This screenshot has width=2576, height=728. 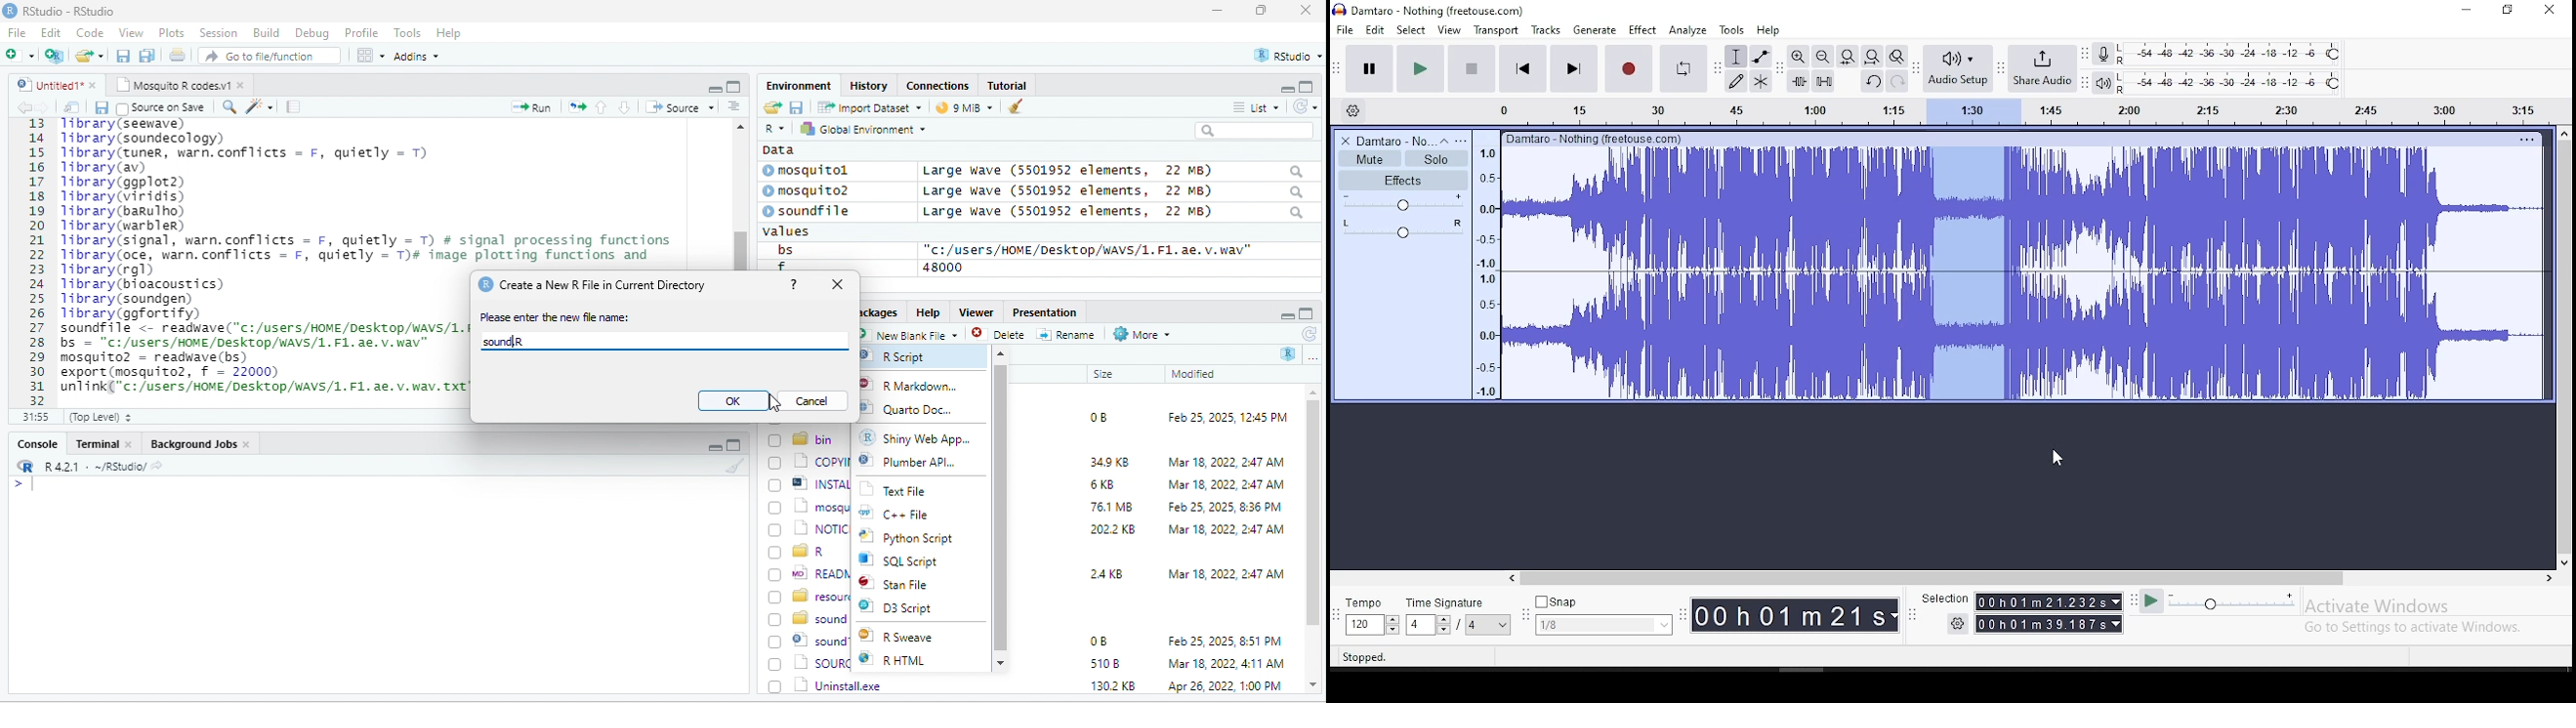 What do you see at coordinates (260, 106) in the screenshot?
I see `sharpen` at bounding box center [260, 106].